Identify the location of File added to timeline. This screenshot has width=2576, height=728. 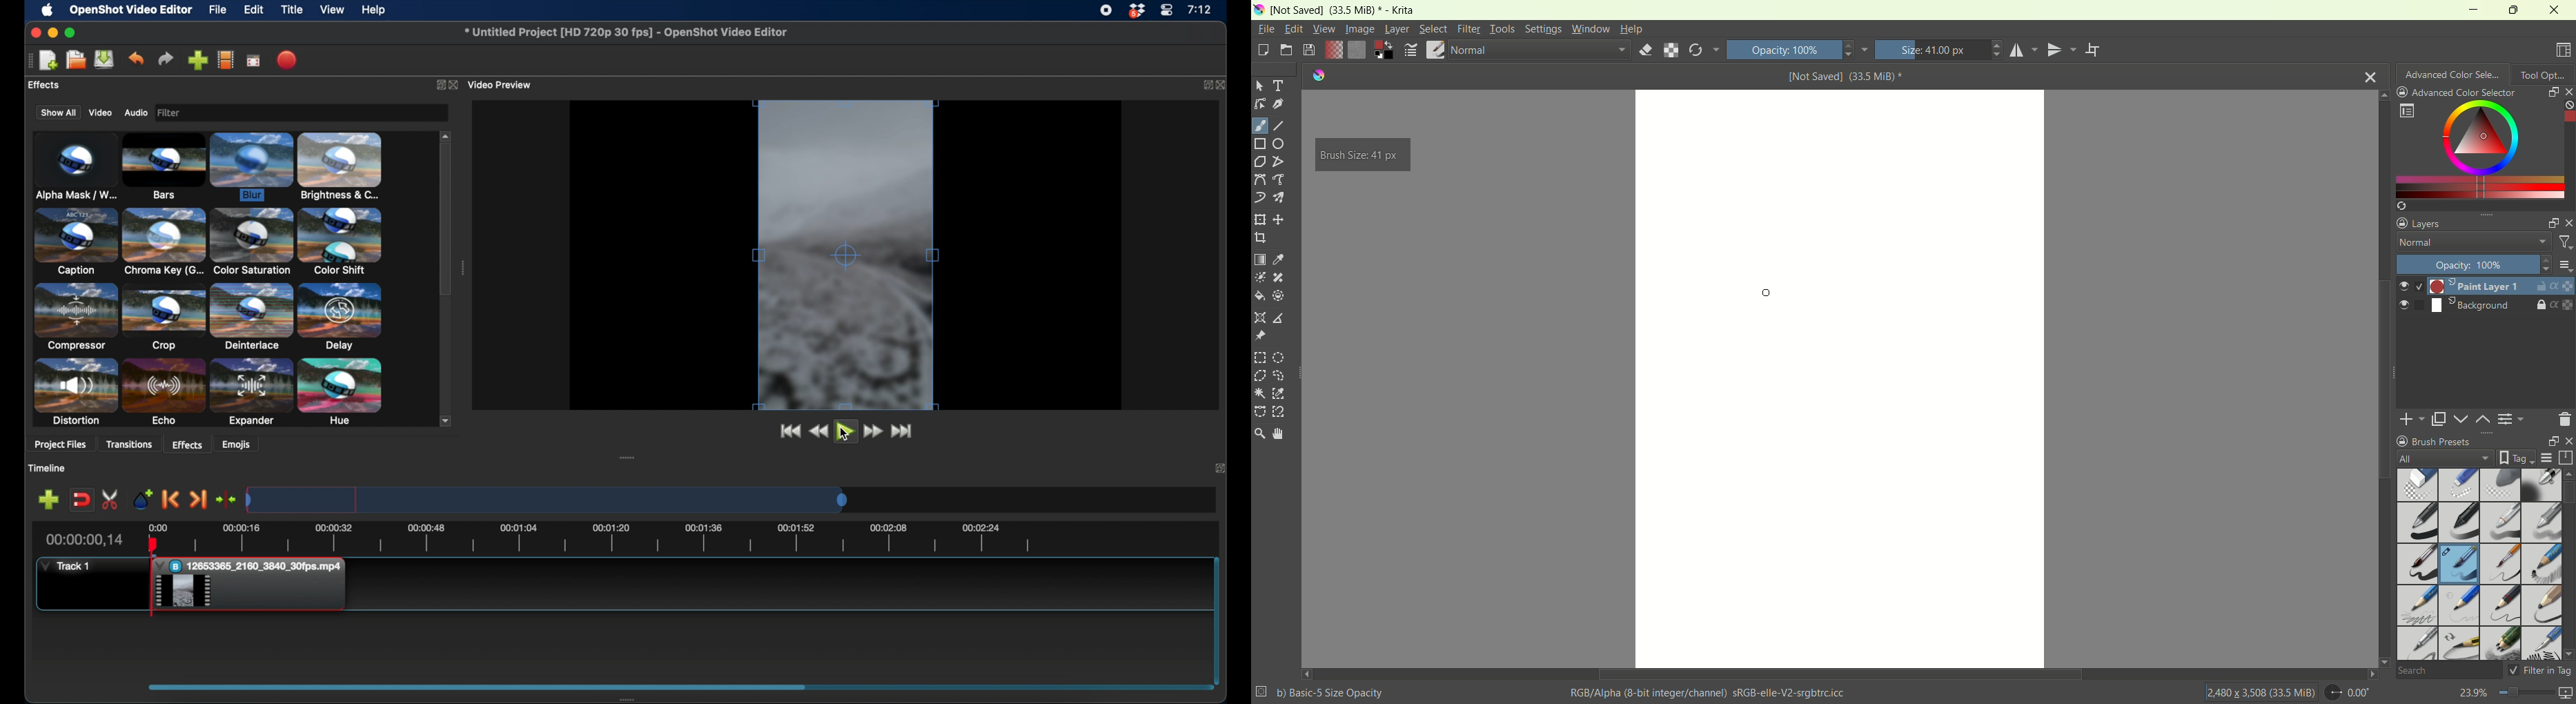
(253, 585).